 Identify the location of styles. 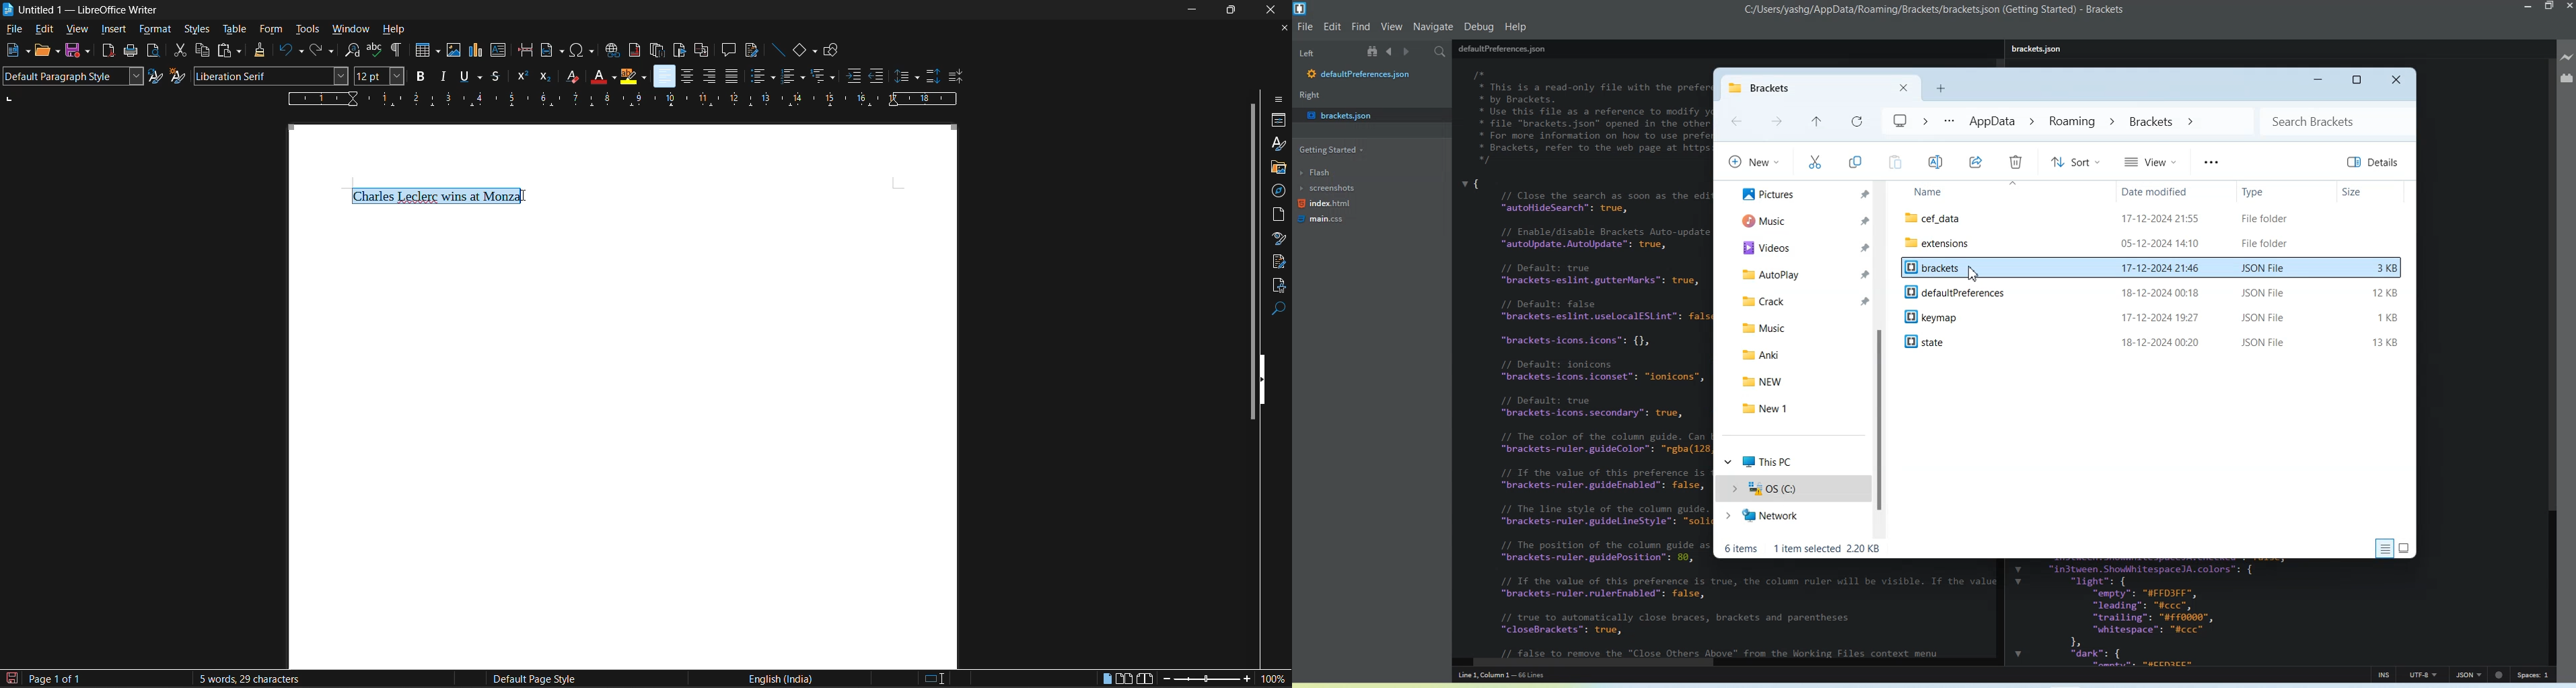
(198, 30).